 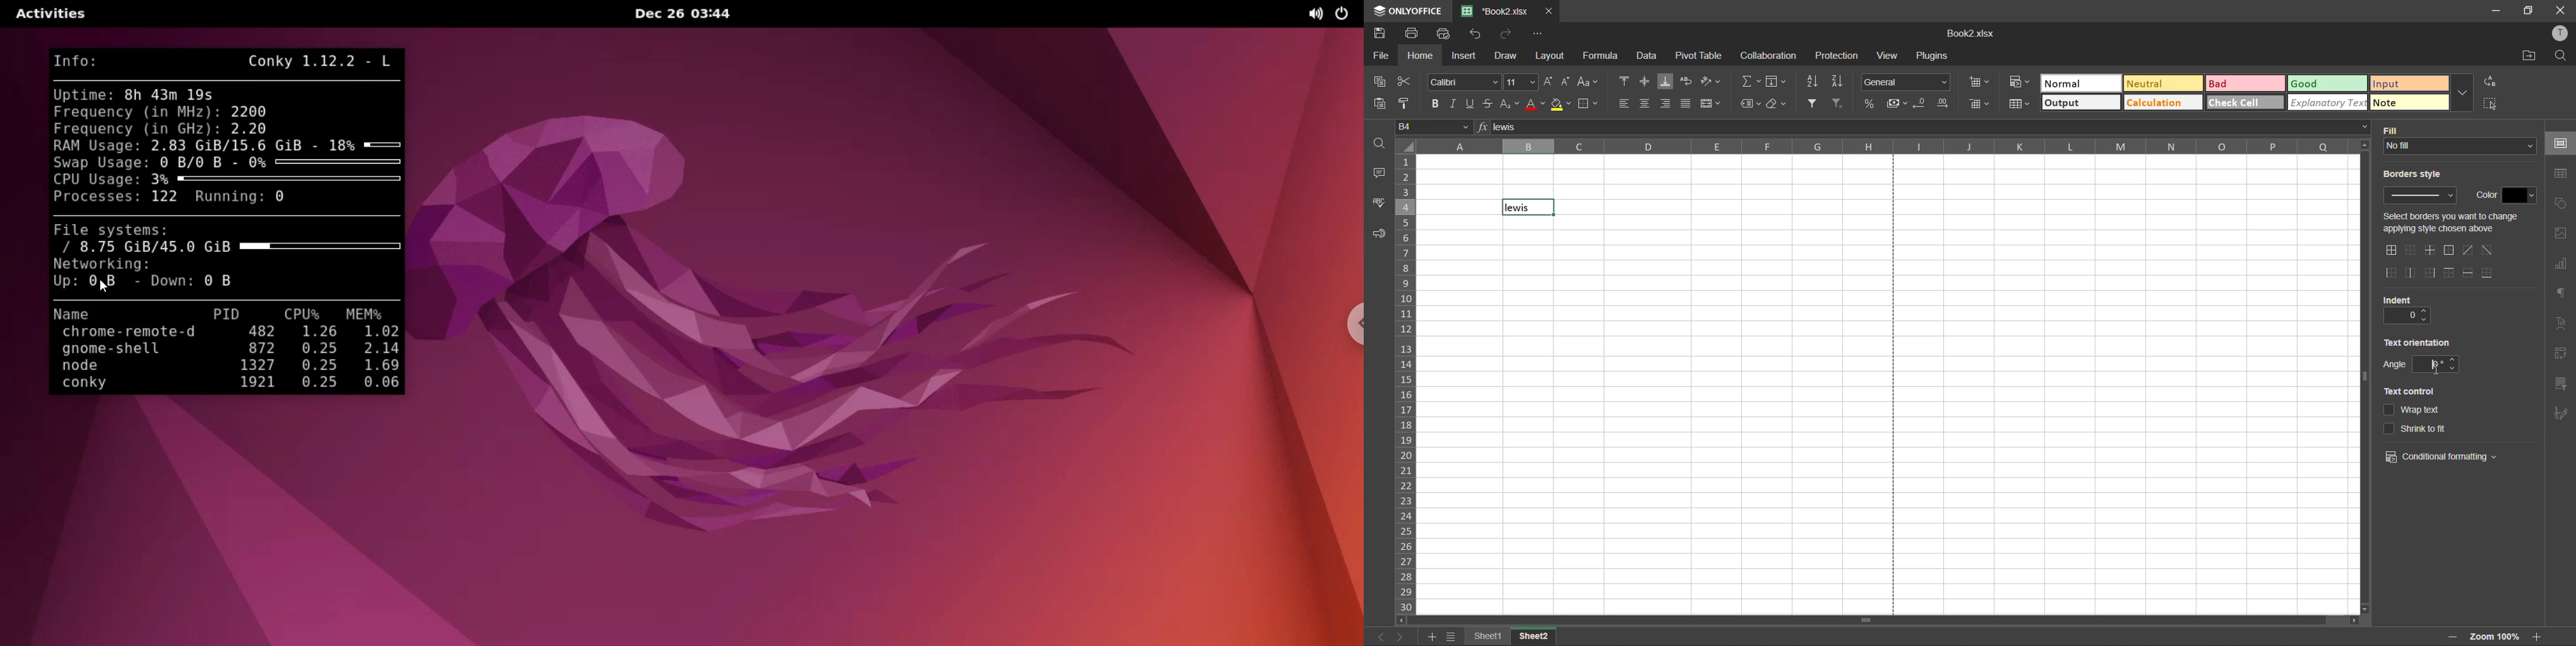 I want to click on input, so click(x=2409, y=83).